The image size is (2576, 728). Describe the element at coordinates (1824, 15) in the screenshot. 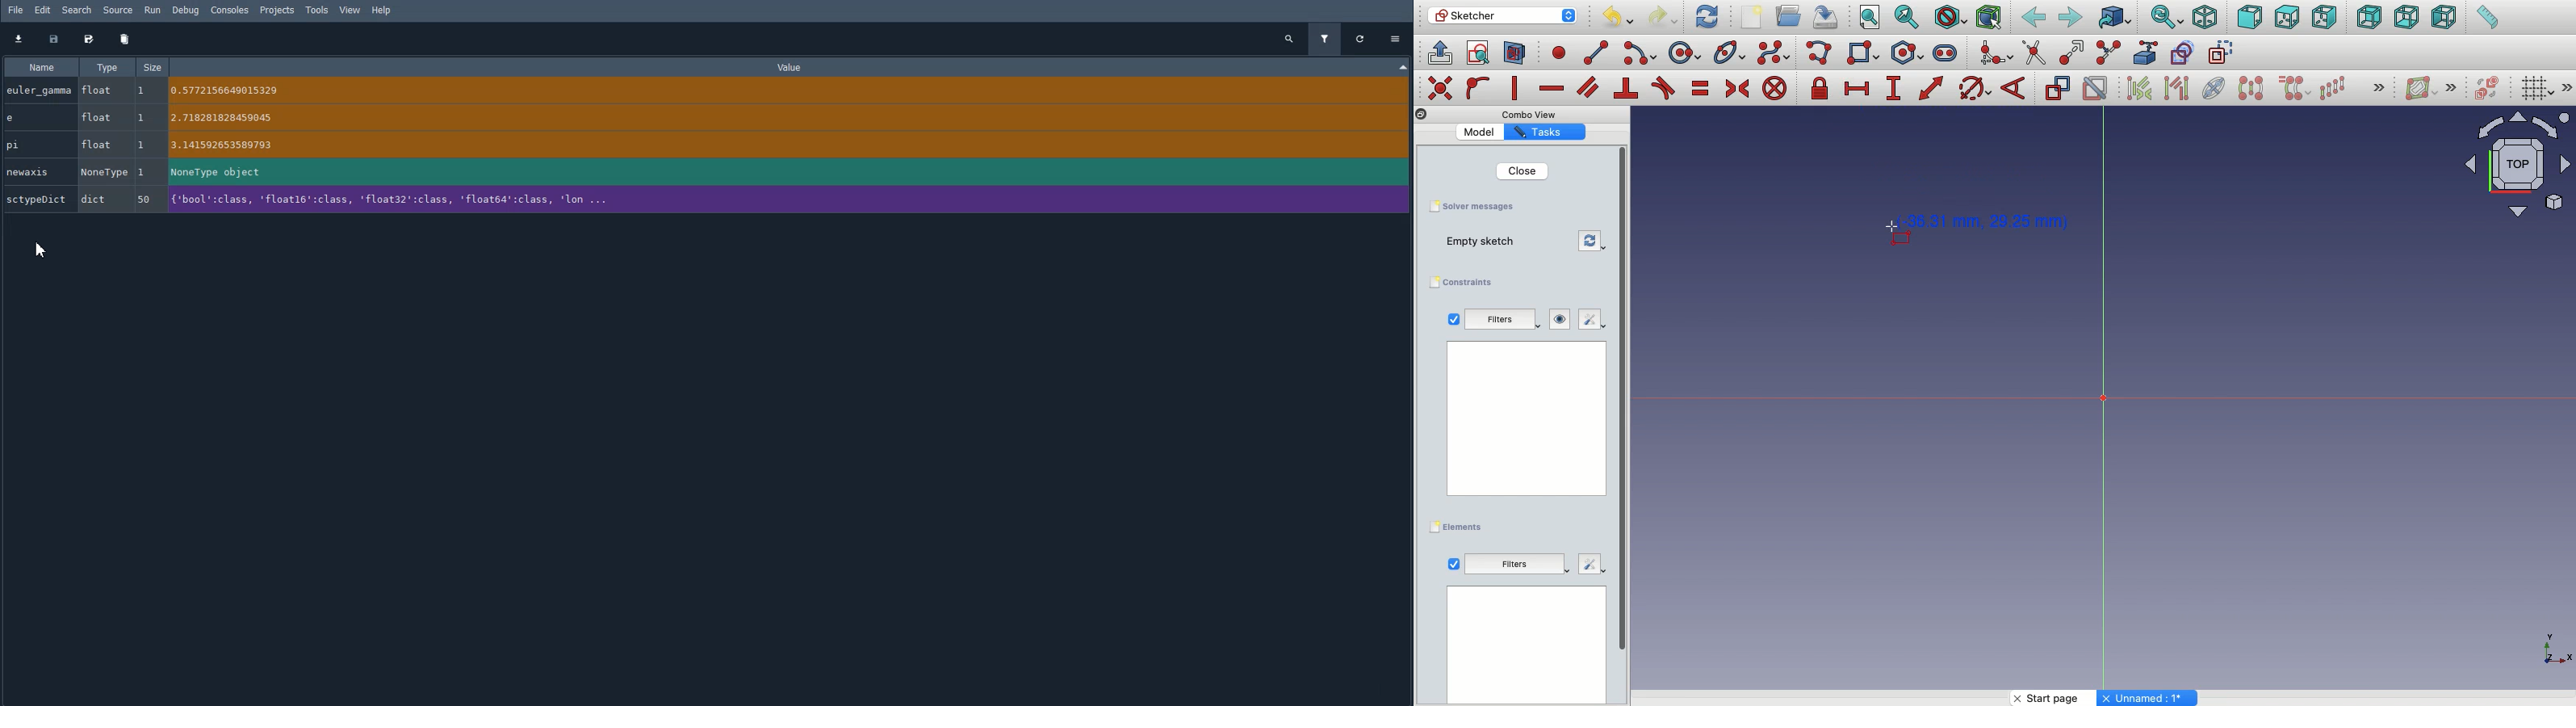

I see `Save` at that location.